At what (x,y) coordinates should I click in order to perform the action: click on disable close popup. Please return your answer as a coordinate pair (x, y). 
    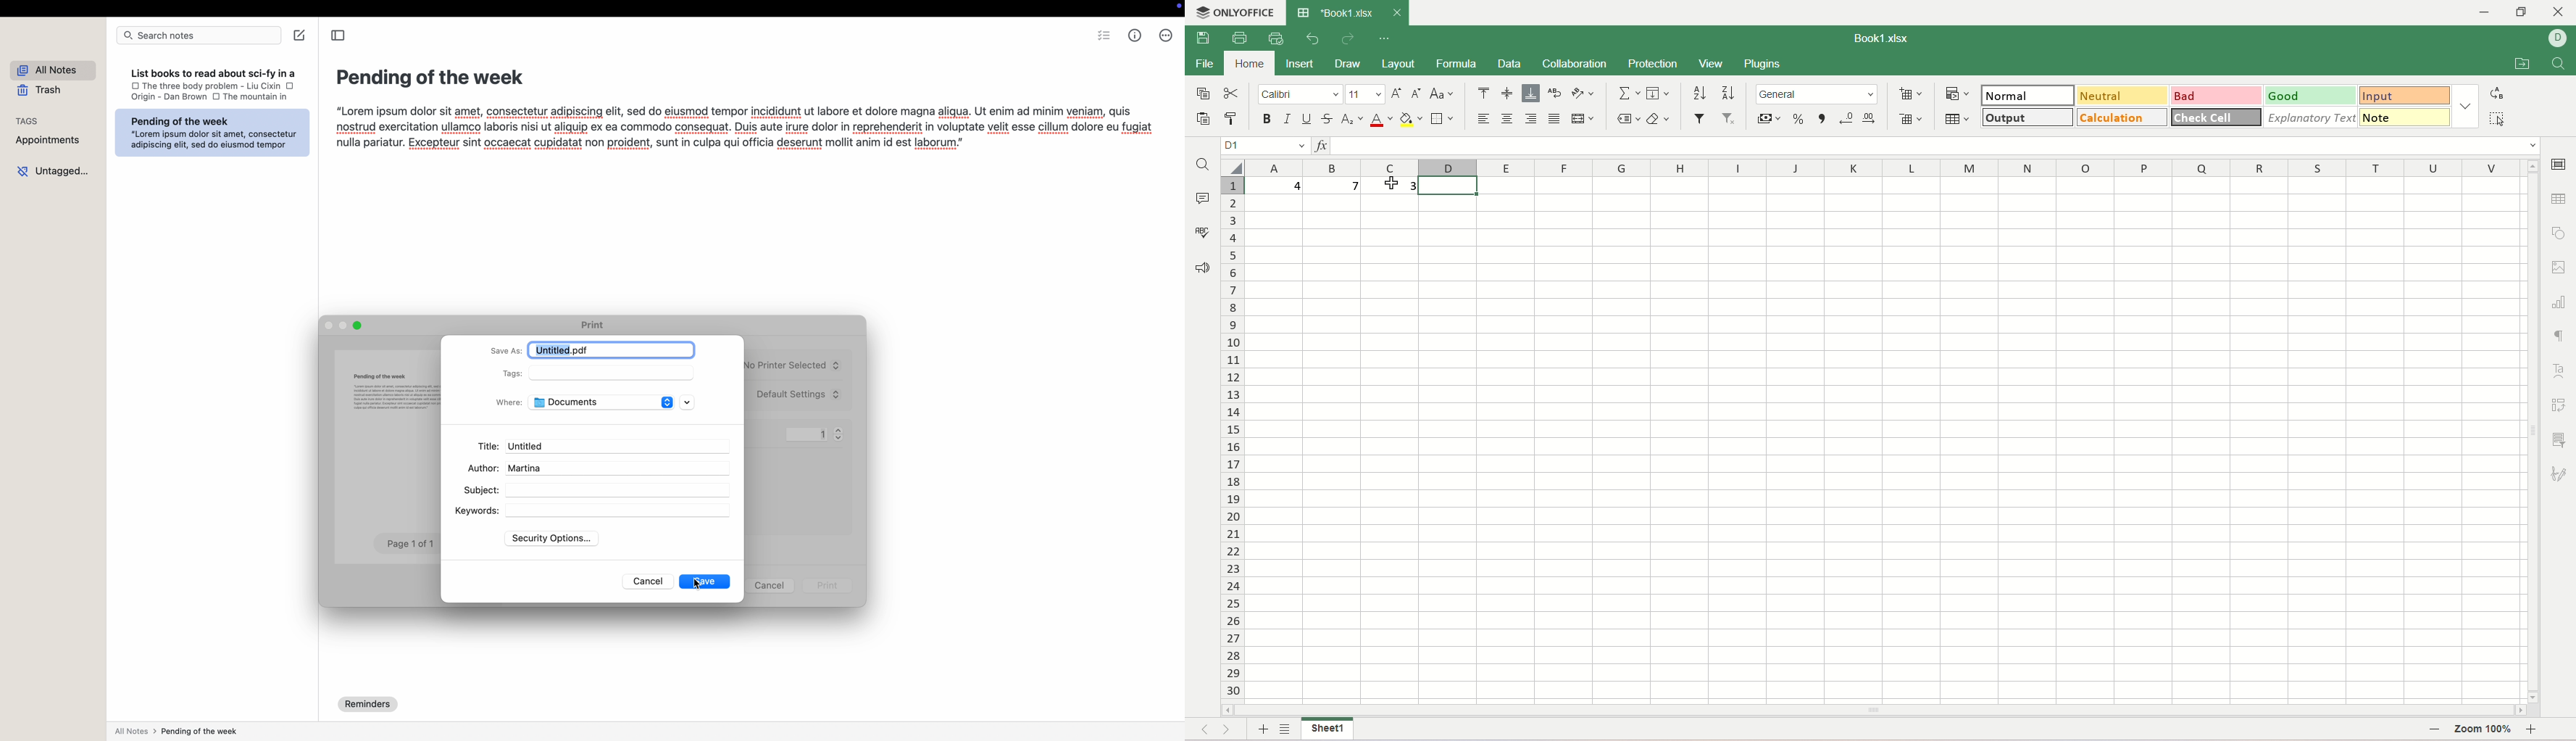
    Looking at the image, I should click on (330, 325).